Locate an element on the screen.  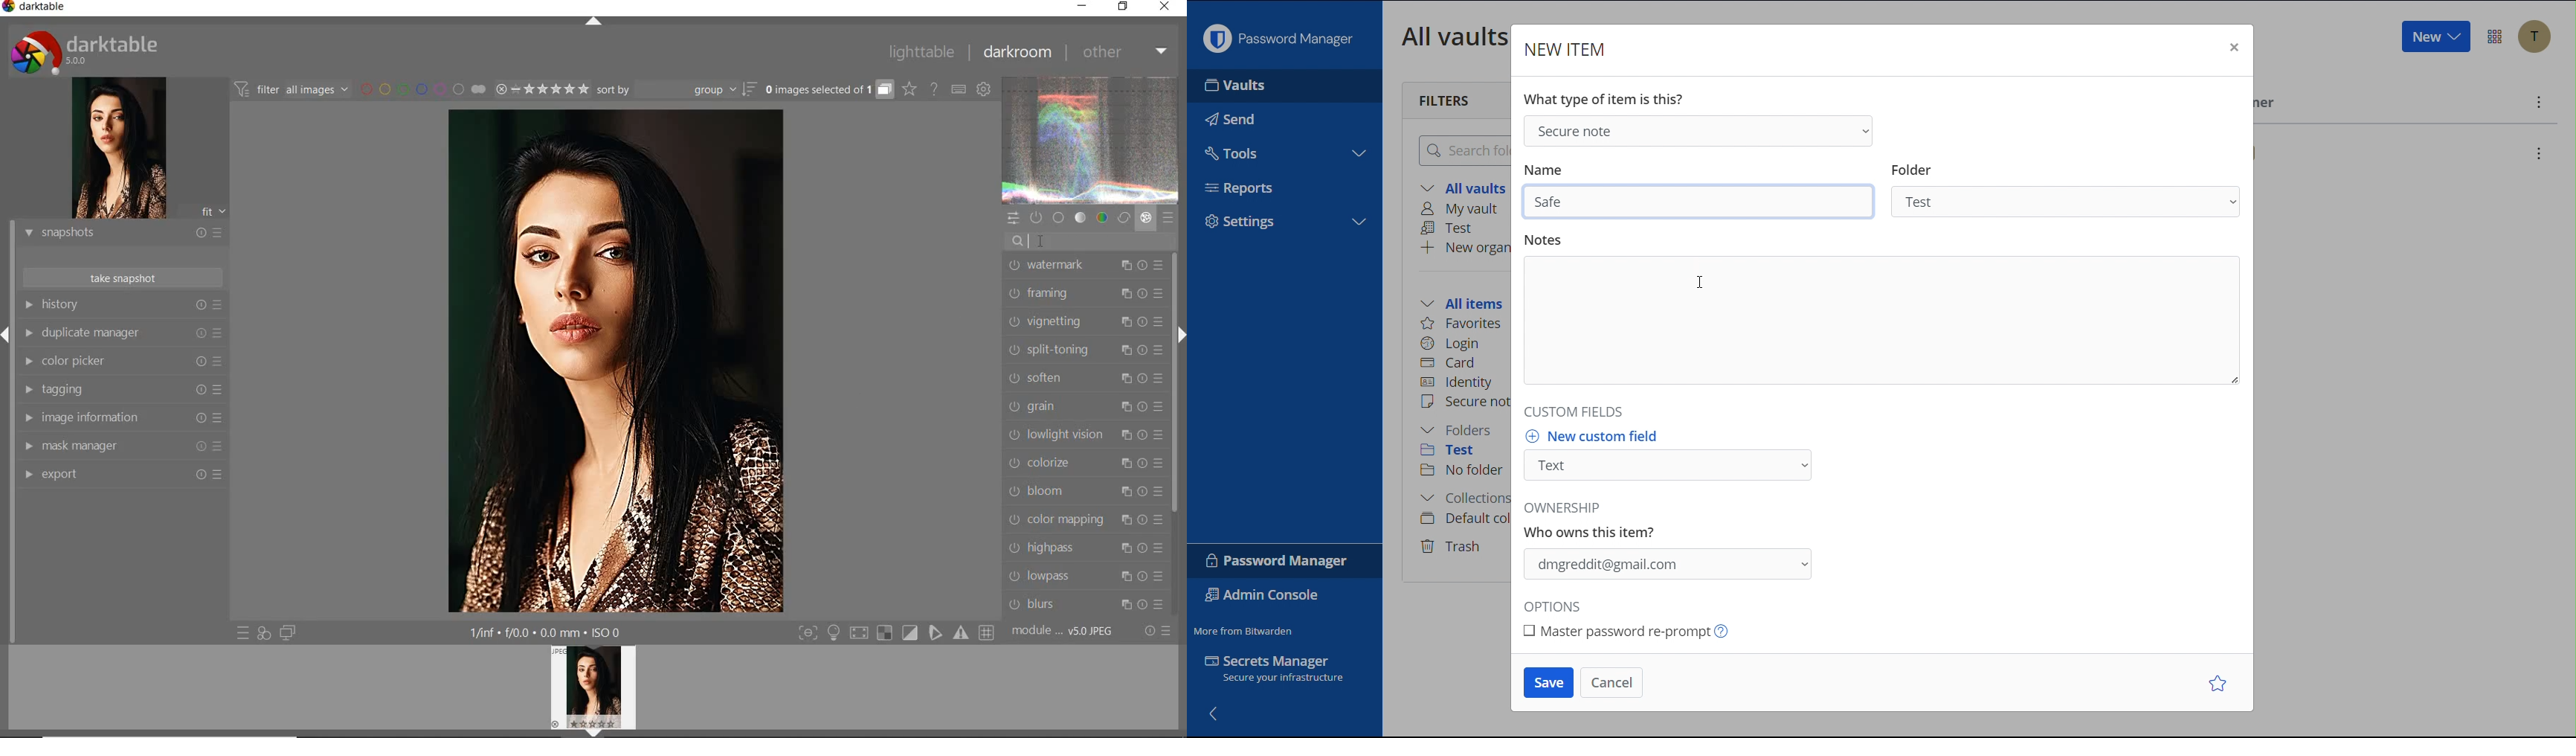
Folders is located at coordinates (1460, 430).